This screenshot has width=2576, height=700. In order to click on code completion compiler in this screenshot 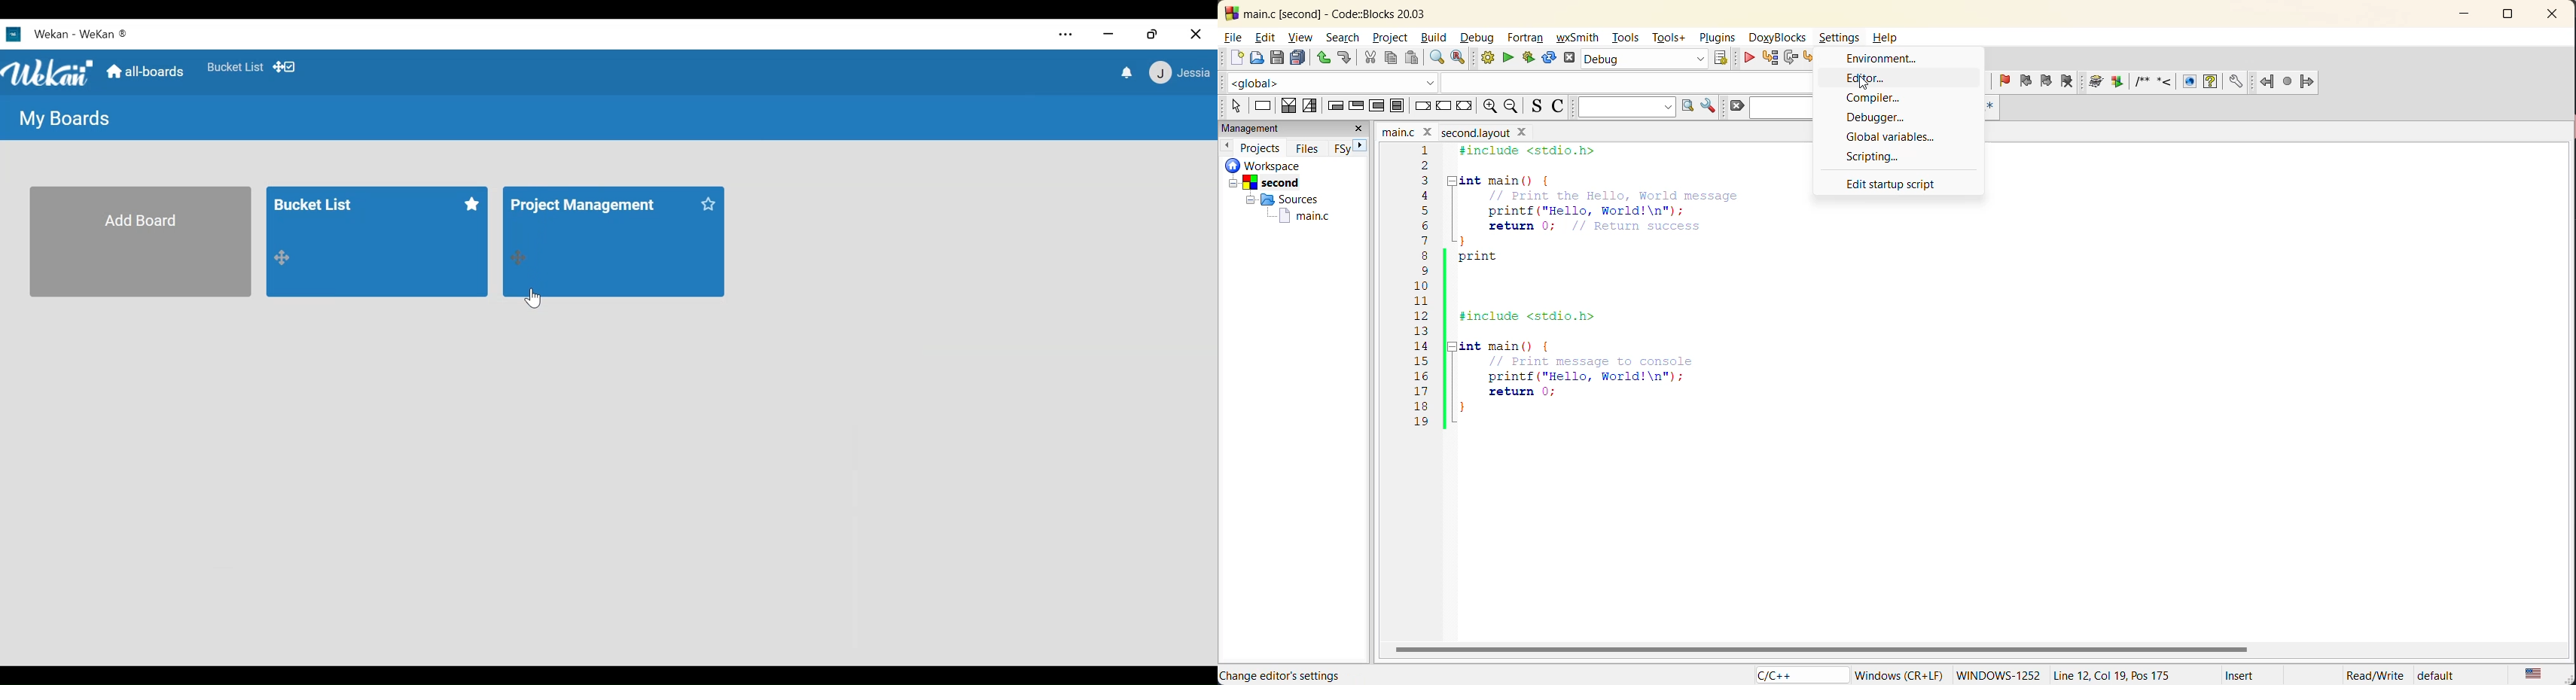, I will do `click(1525, 82)`.